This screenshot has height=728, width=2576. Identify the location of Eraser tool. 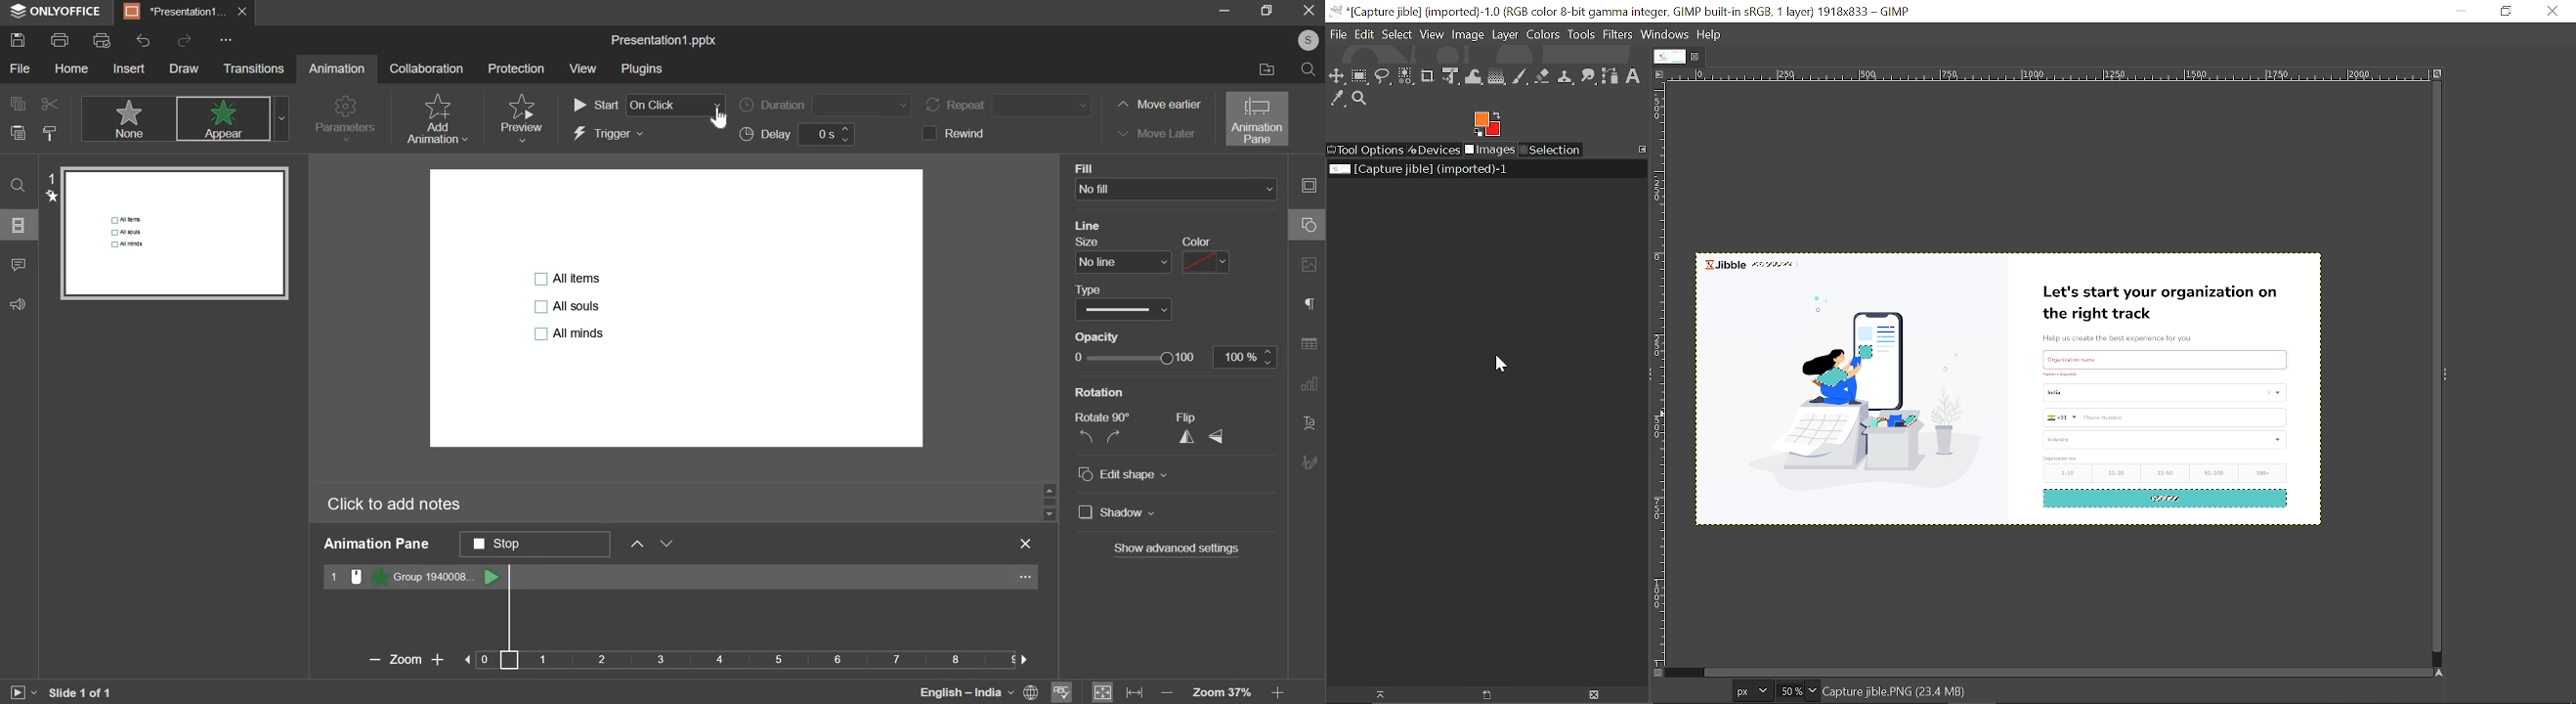
(1542, 76).